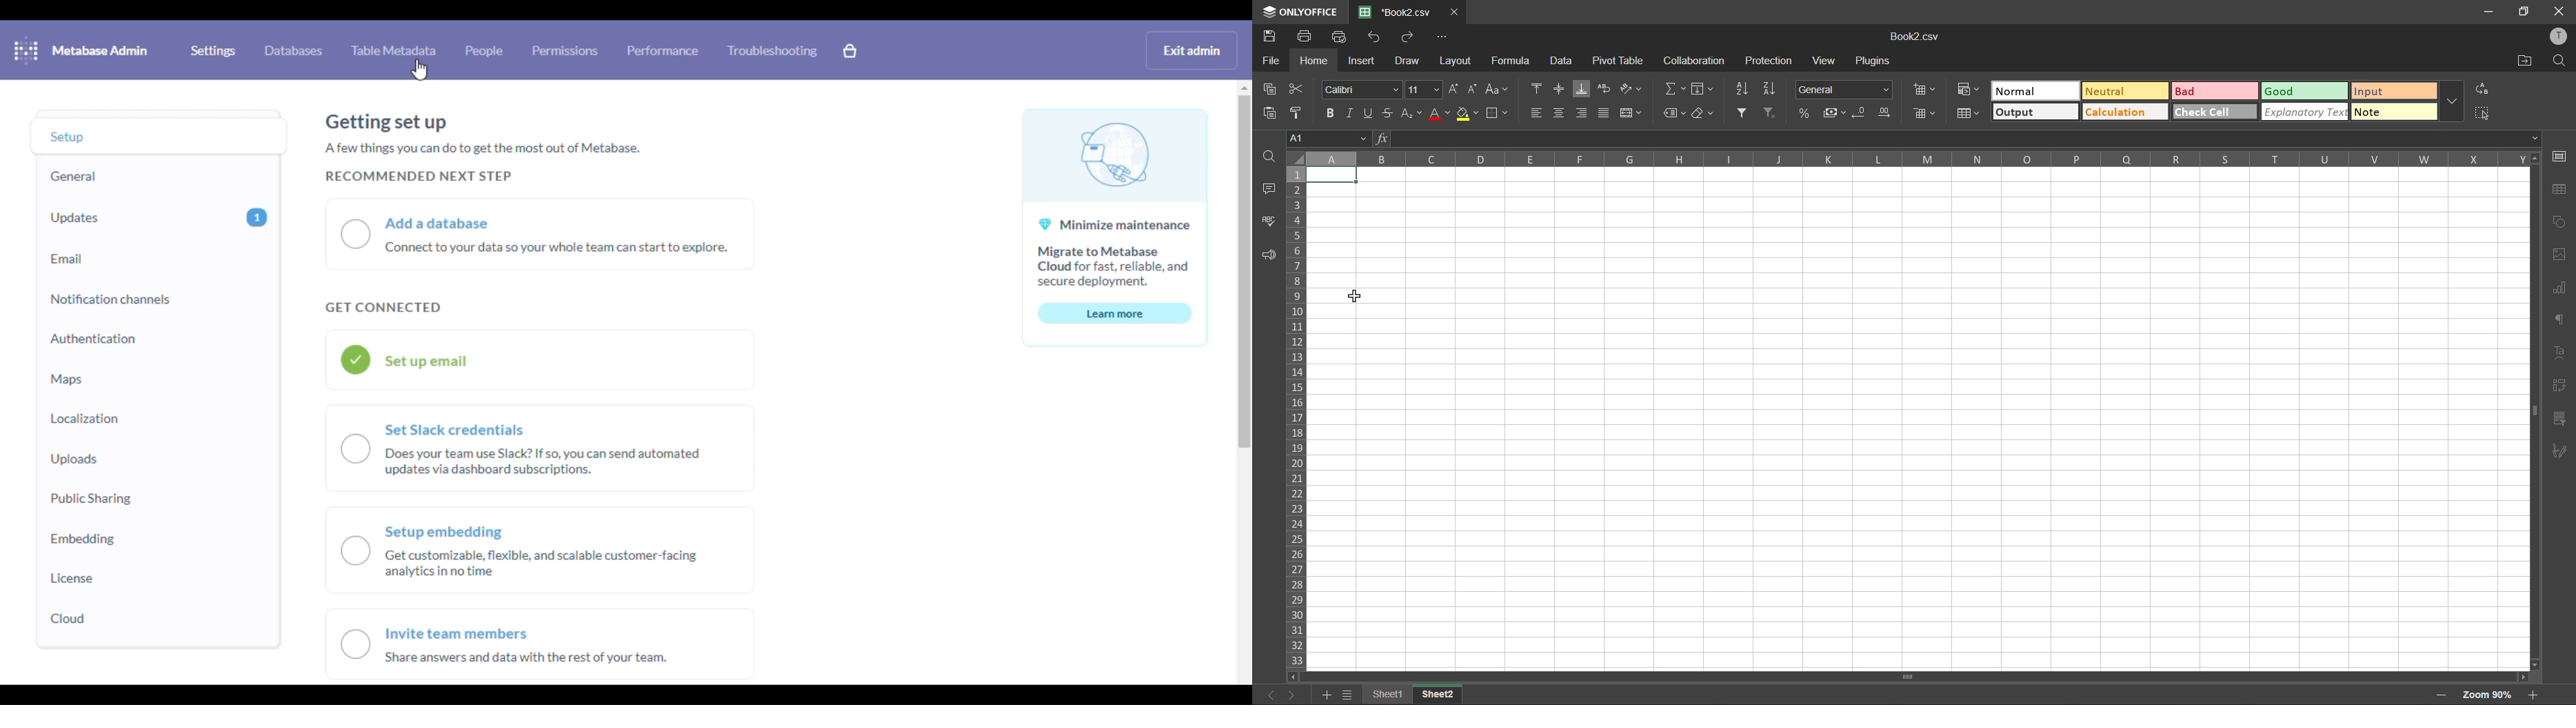  I want to click on decrement size, so click(1471, 89).